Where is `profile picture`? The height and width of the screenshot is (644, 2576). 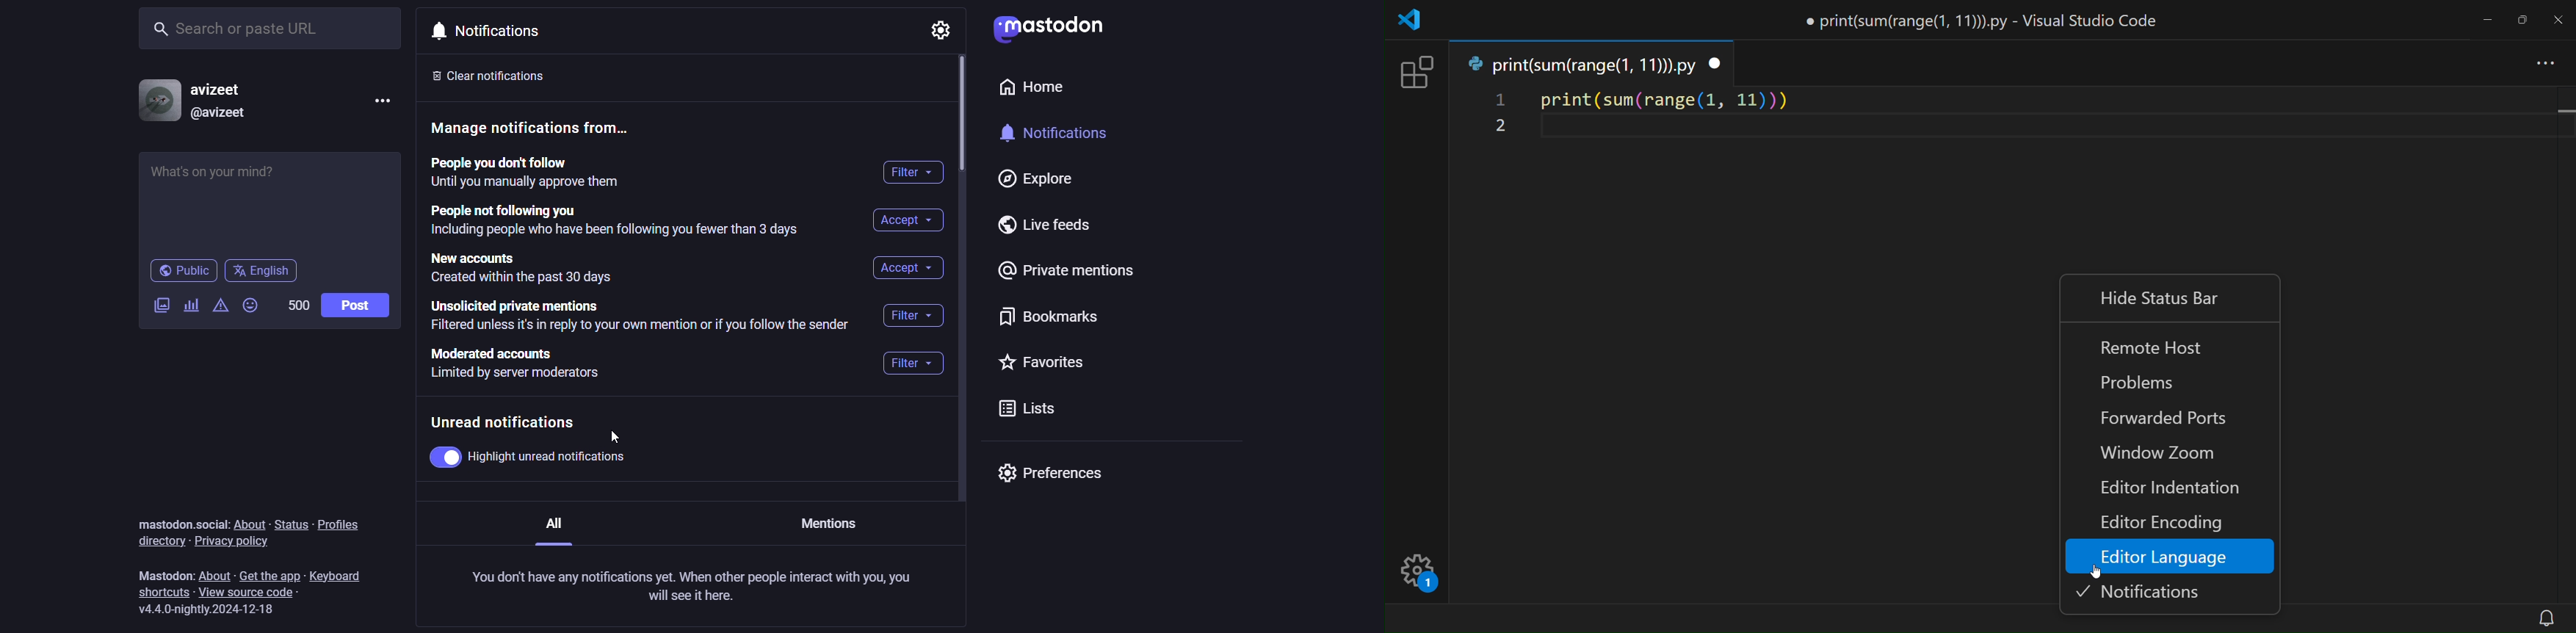 profile picture is located at coordinates (156, 101).